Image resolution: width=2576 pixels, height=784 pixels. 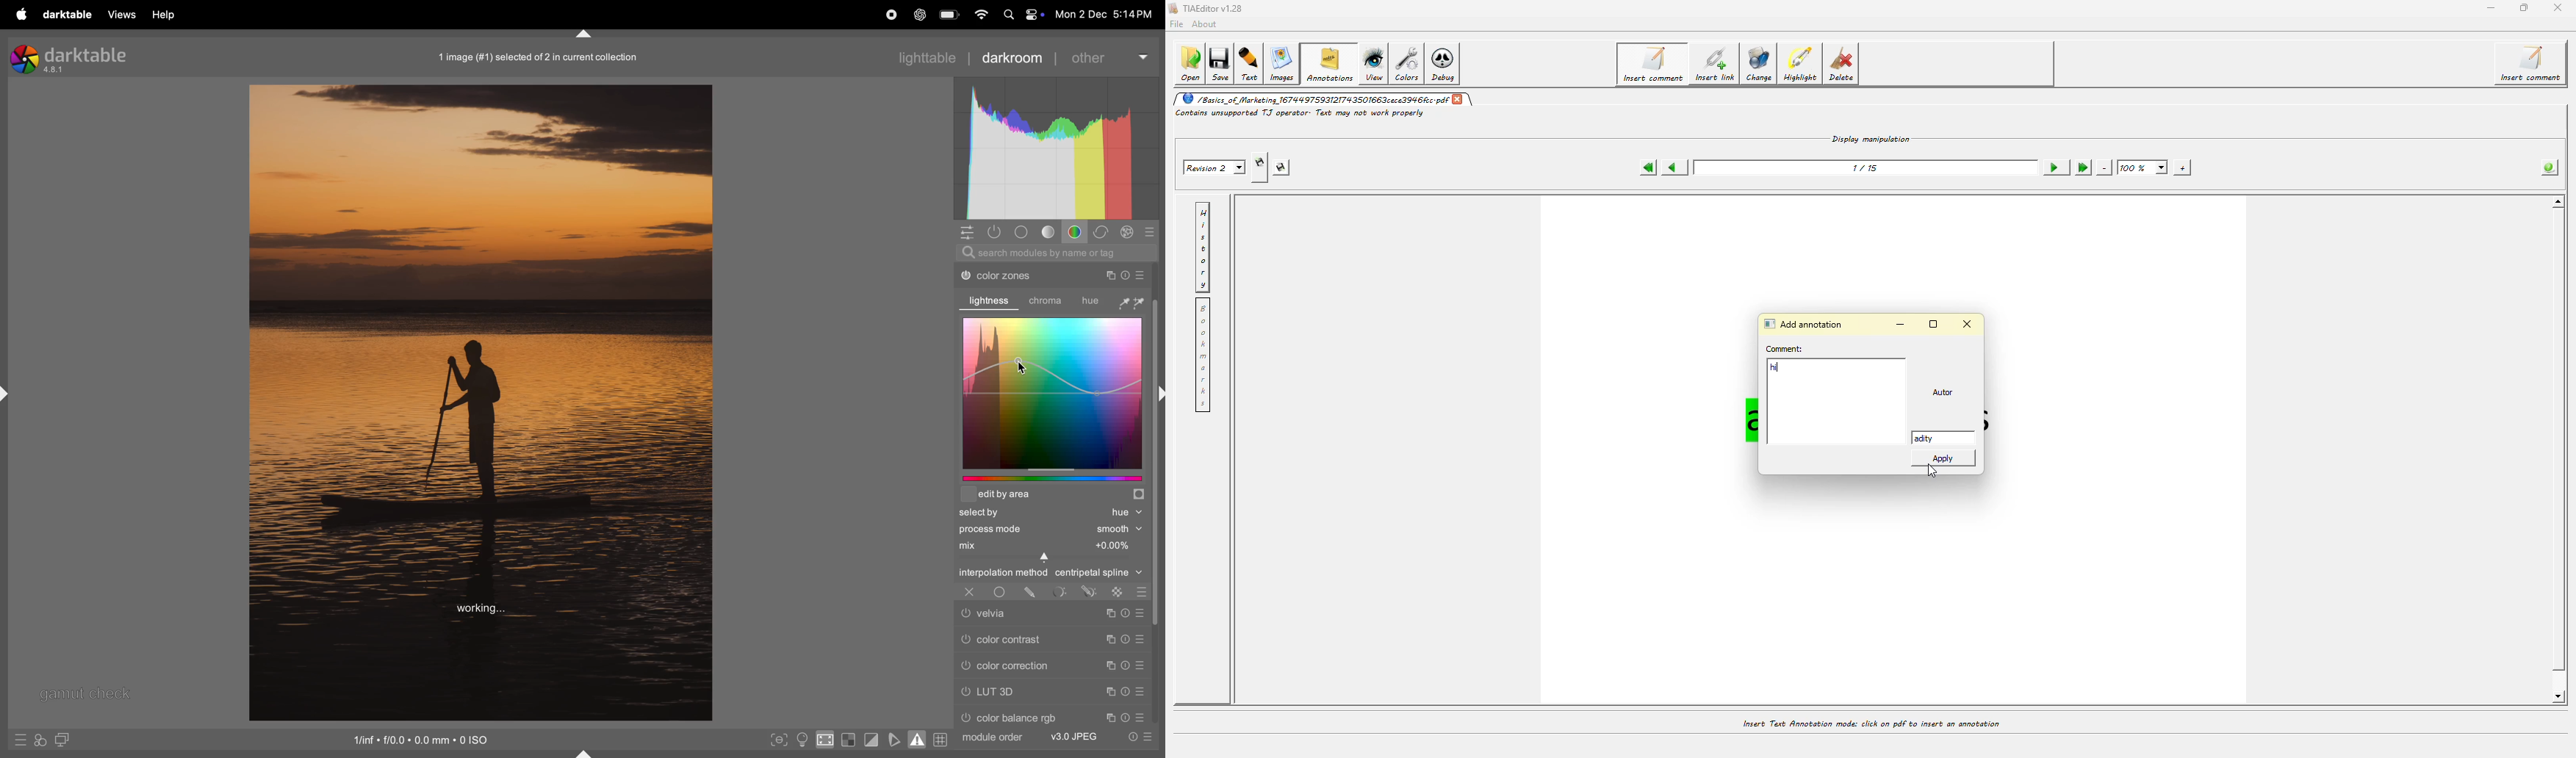 What do you see at coordinates (1050, 301) in the screenshot?
I see `chroma` at bounding box center [1050, 301].